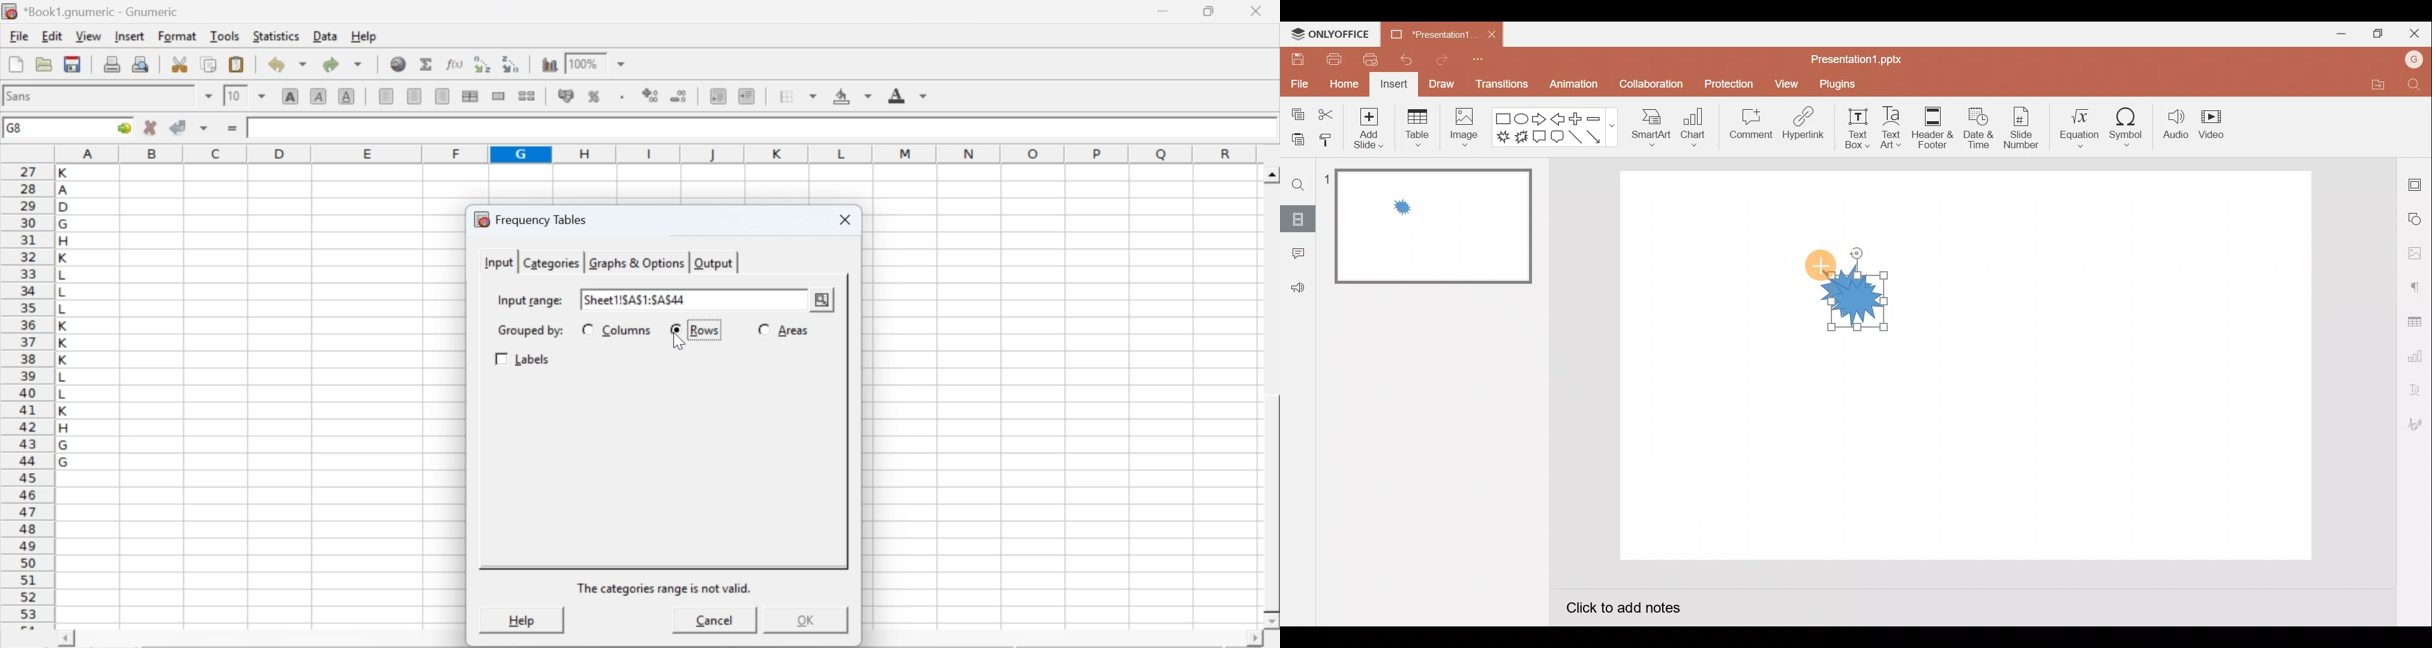  What do you see at coordinates (210, 96) in the screenshot?
I see `drop down` at bounding box center [210, 96].